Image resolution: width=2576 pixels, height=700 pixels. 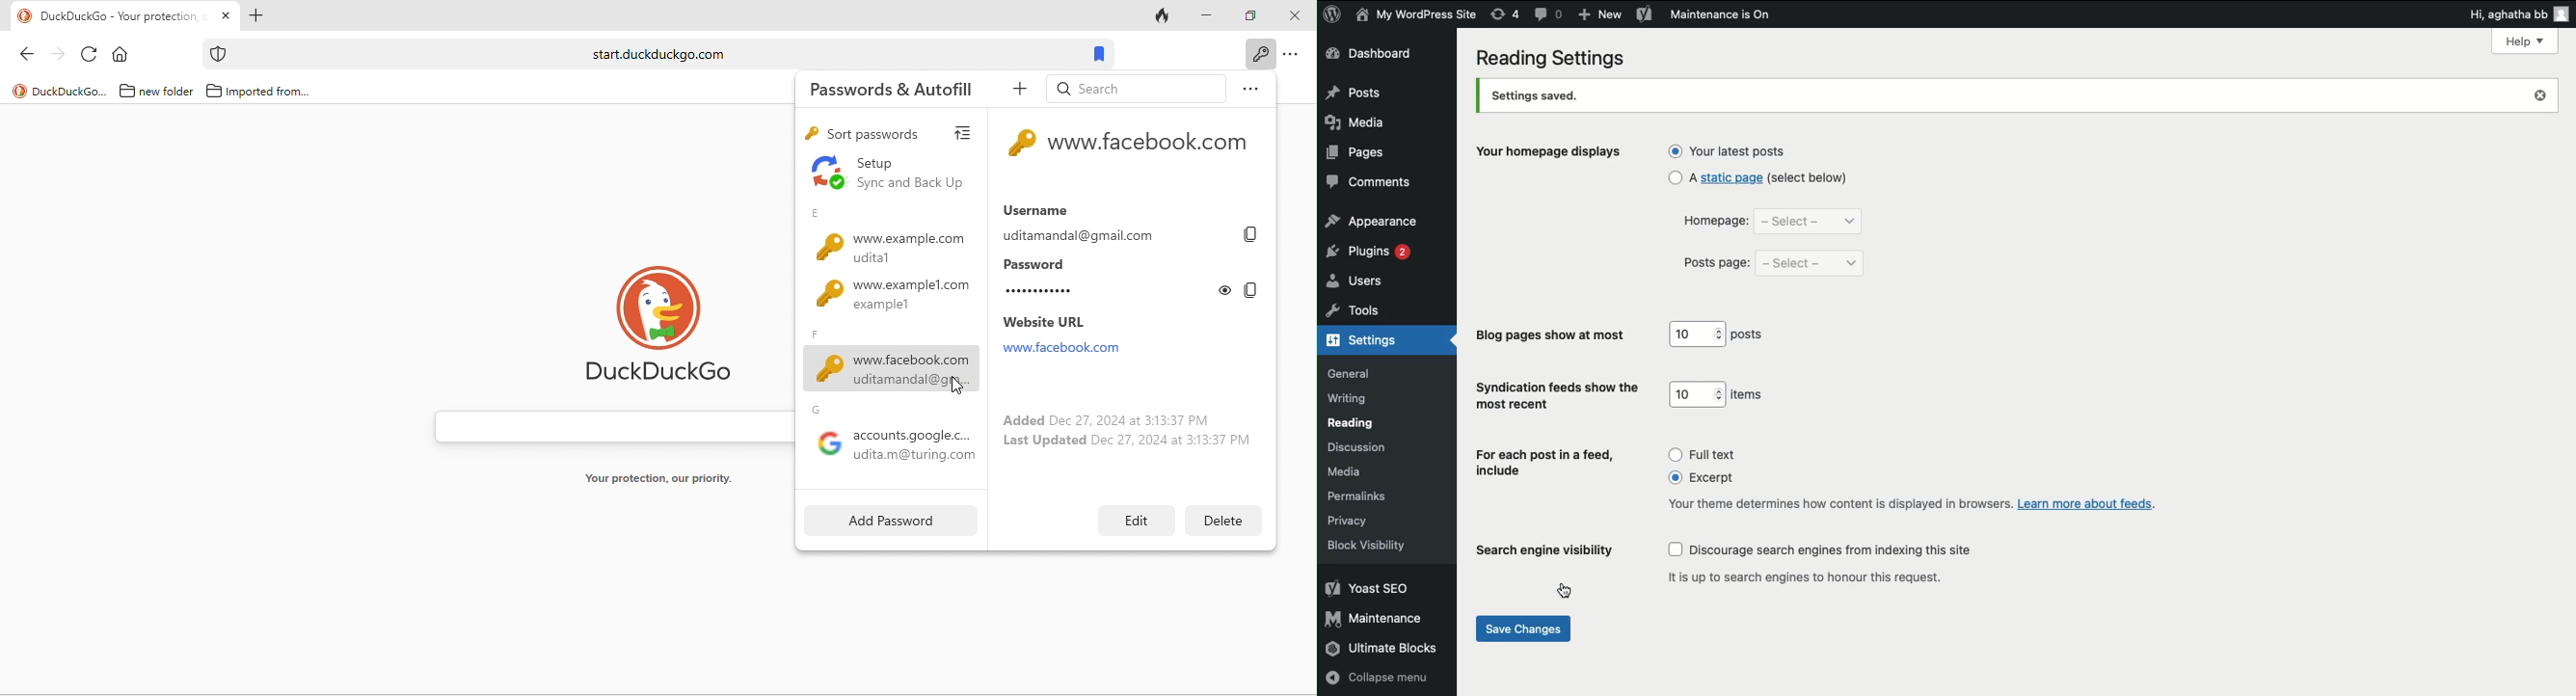 What do you see at coordinates (1913, 506) in the screenshot?
I see `your theme determines how content is displayed in browsers. Learn more about feeds.` at bounding box center [1913, 506].